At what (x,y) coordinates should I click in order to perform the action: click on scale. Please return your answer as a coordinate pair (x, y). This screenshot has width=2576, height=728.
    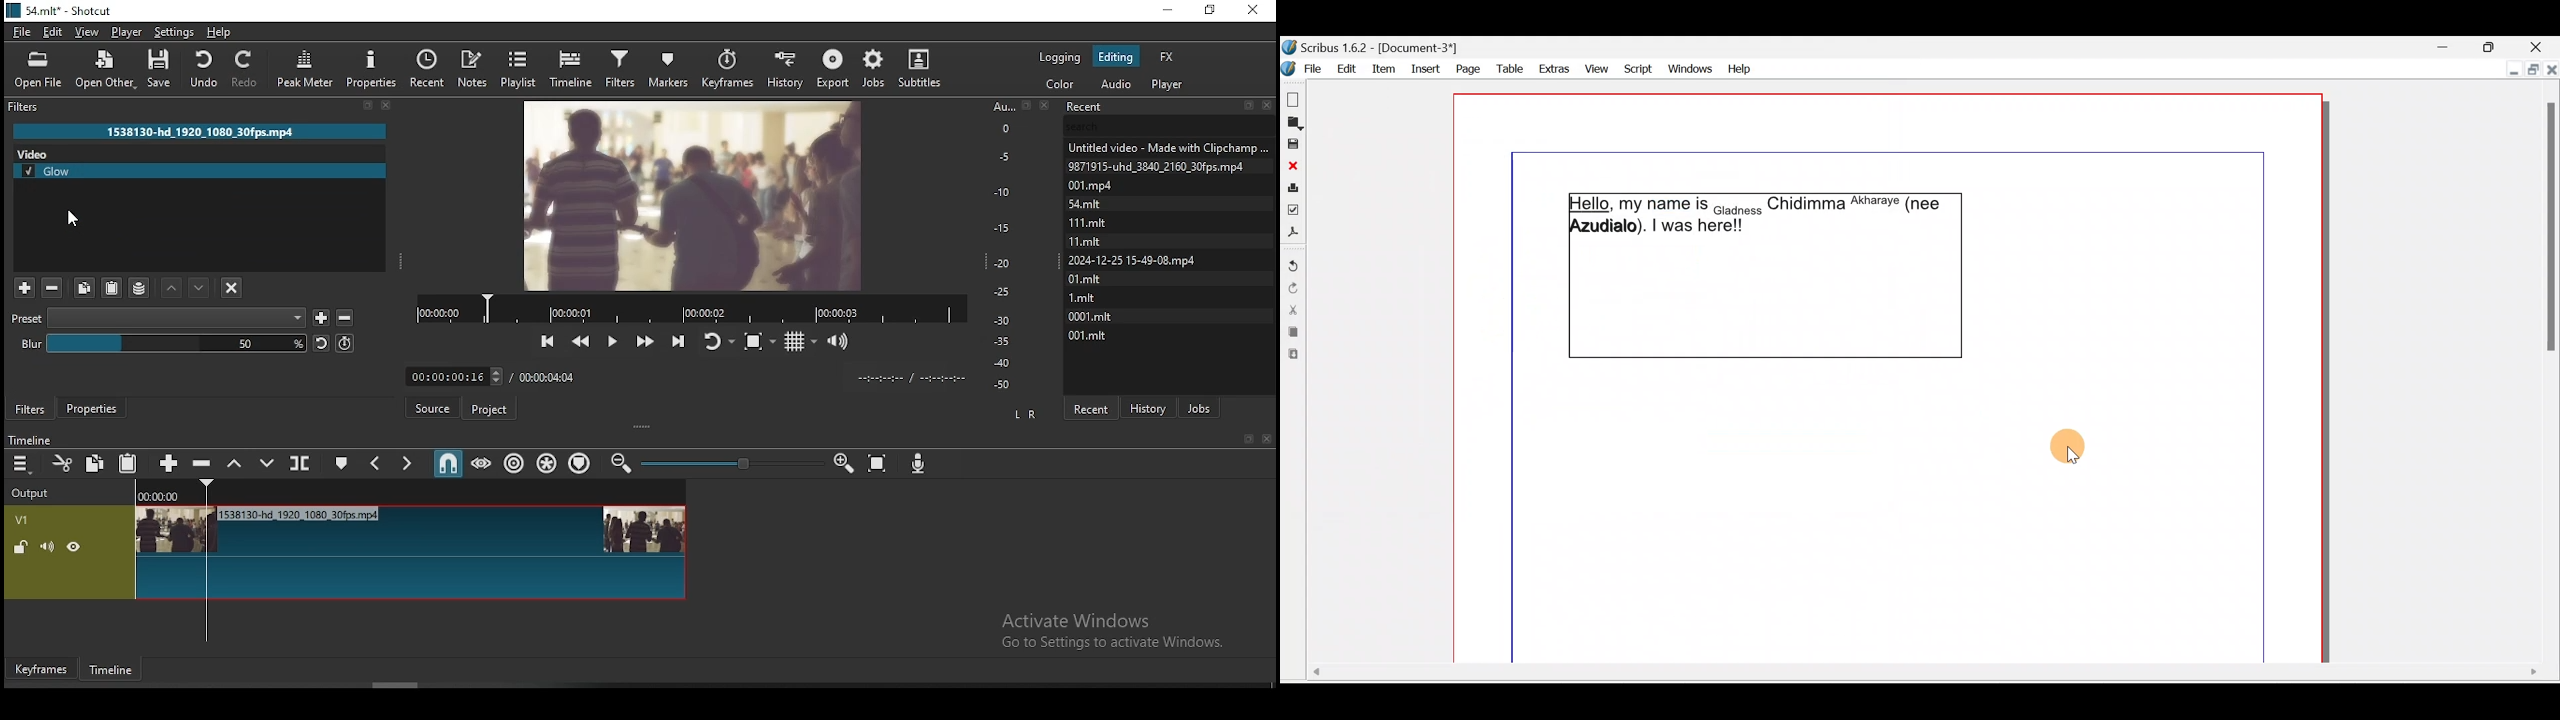
    Looking at the image, I should click on (1006, 245).